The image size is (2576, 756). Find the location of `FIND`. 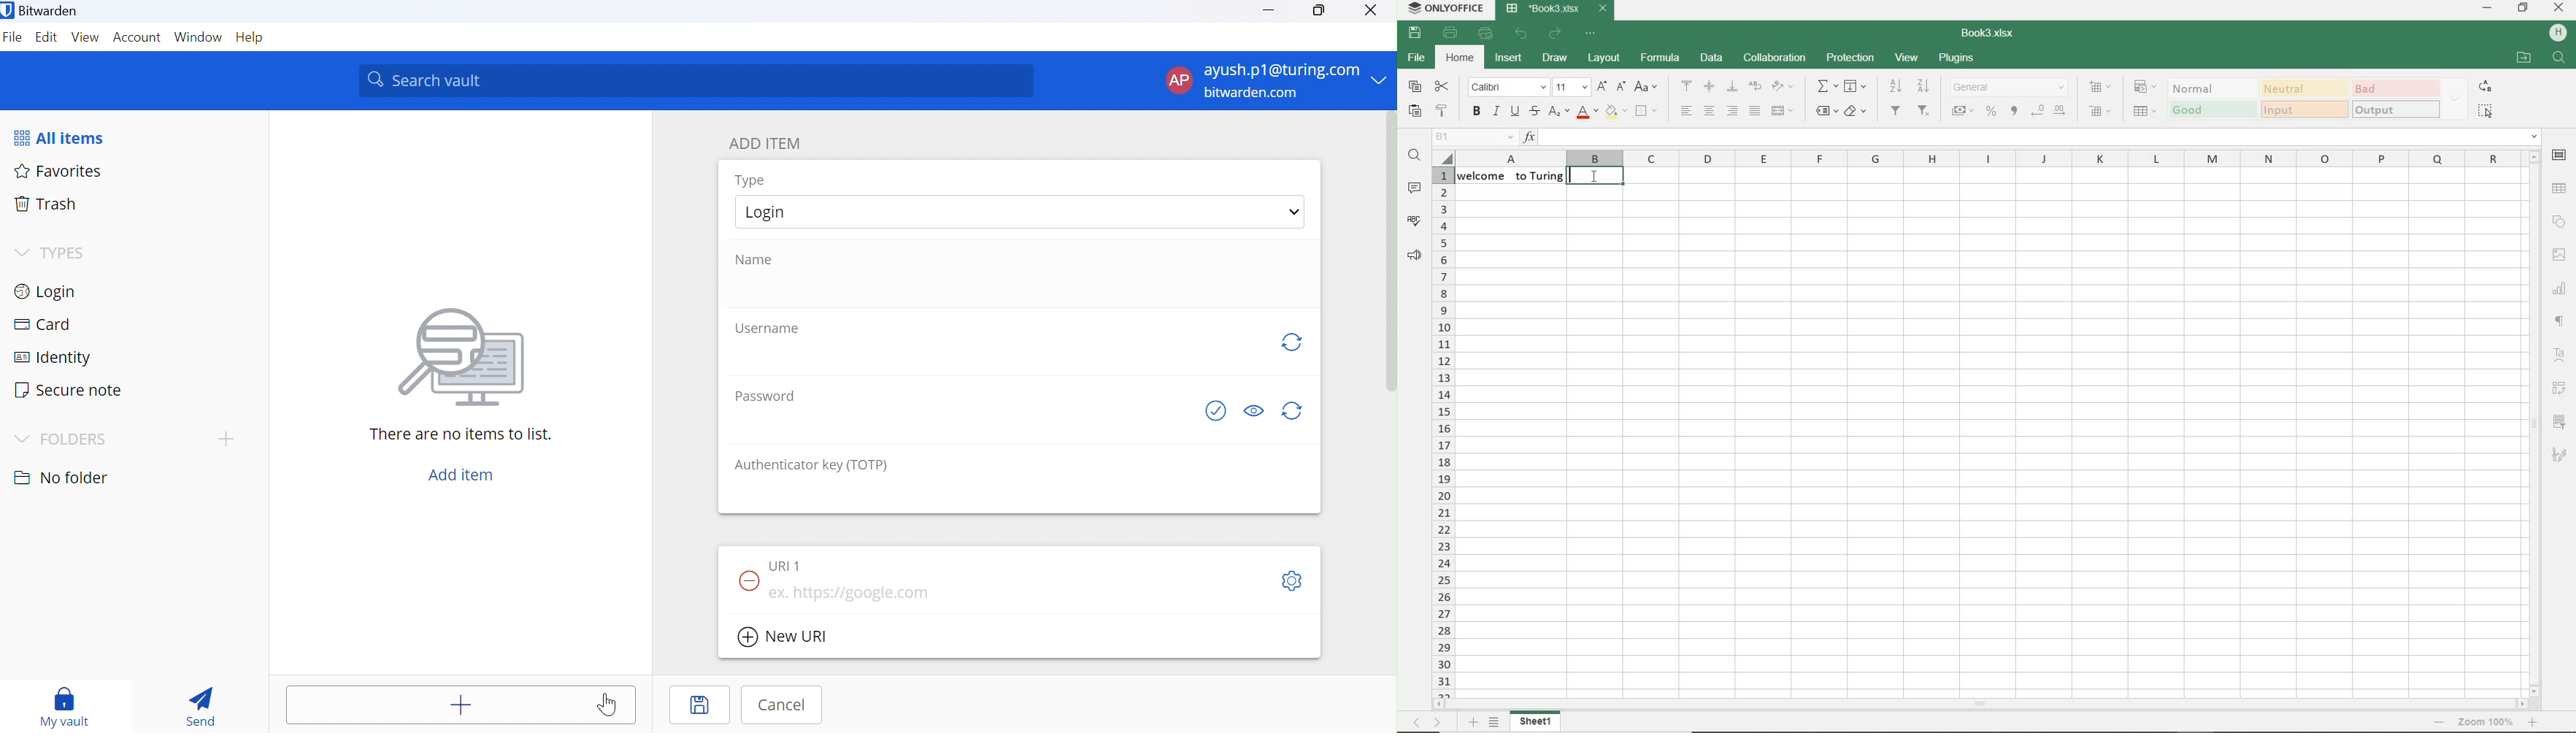

FIND is located at coordinates (2559, 57).